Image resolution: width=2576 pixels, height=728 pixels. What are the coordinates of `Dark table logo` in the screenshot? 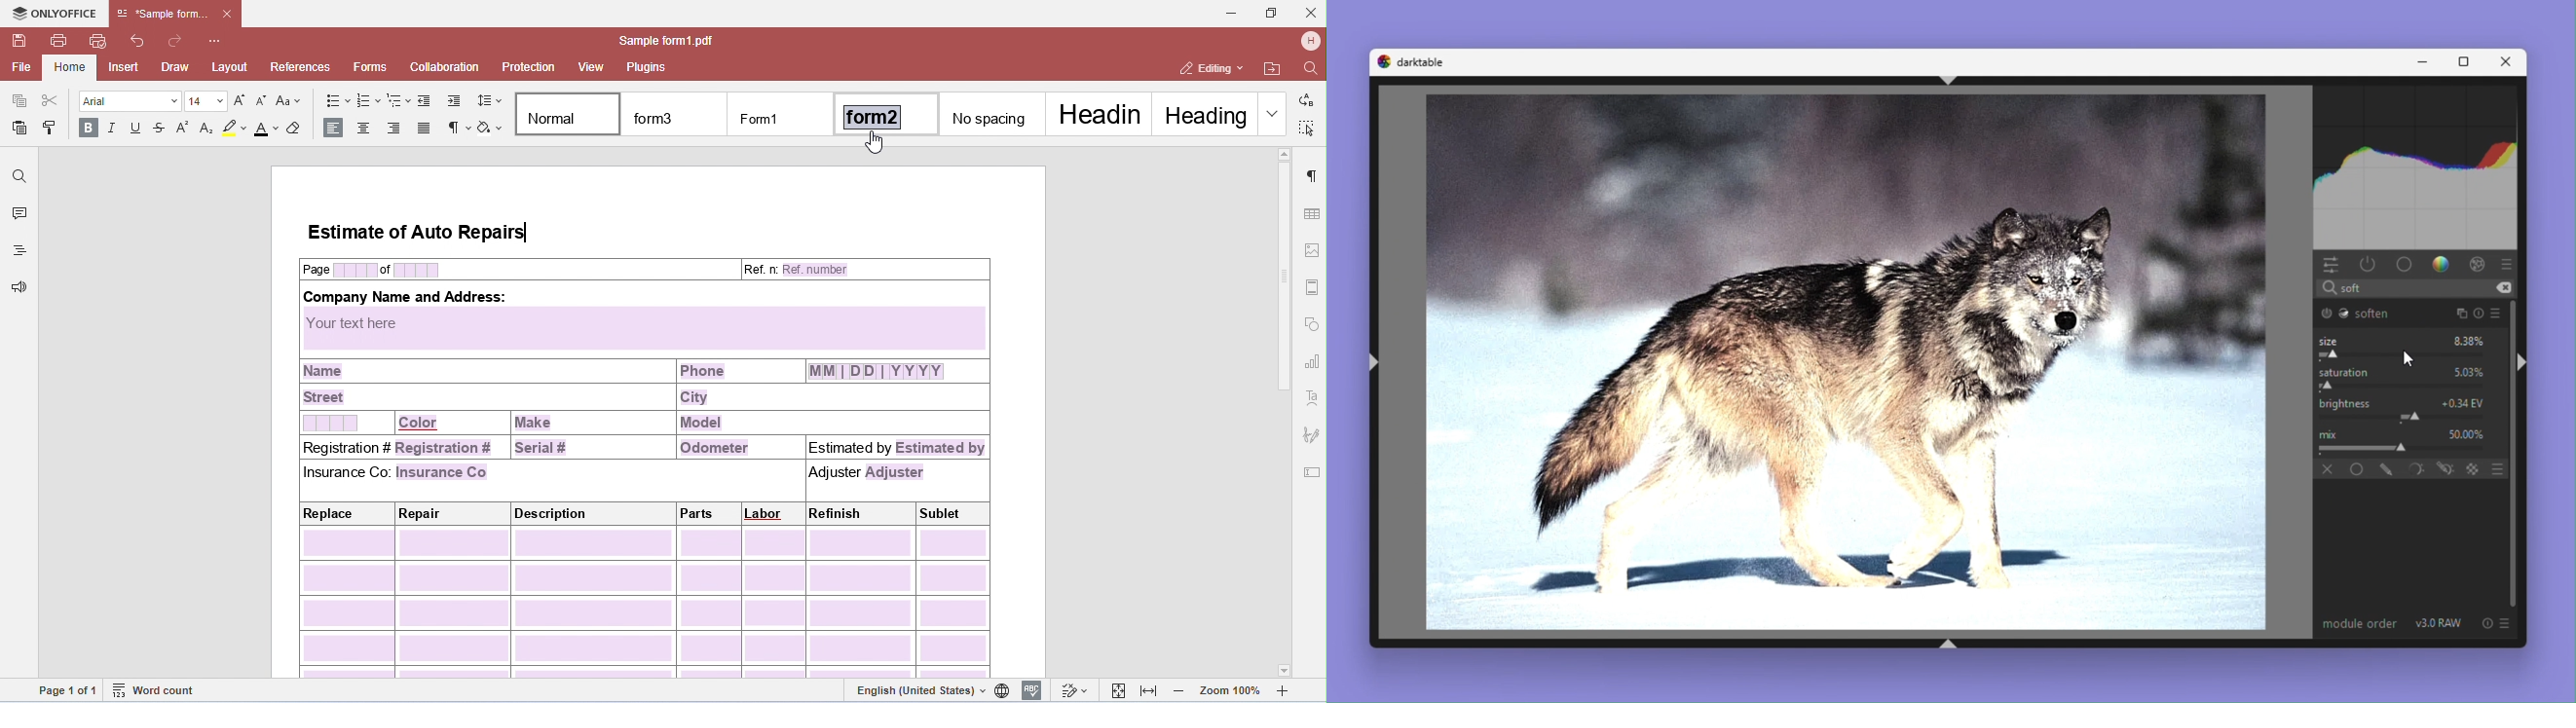 It's located at (1421, 61).